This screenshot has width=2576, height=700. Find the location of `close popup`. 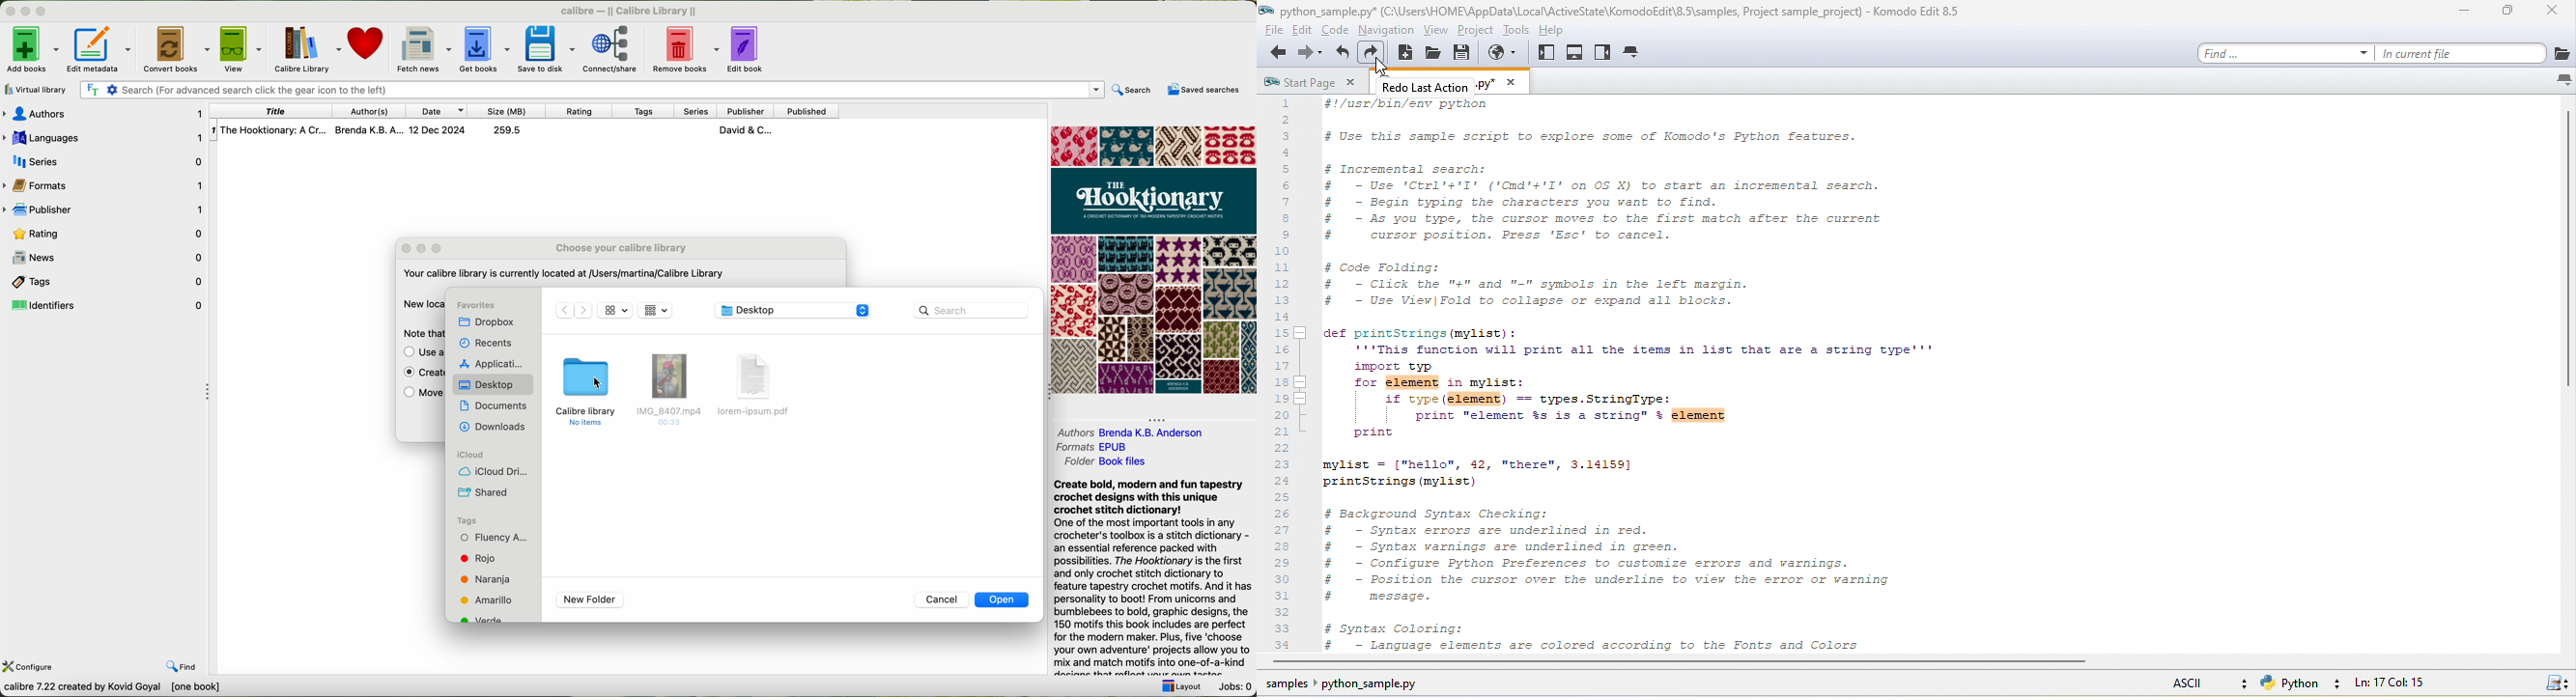

close popup is located at coordinates (404, 248).